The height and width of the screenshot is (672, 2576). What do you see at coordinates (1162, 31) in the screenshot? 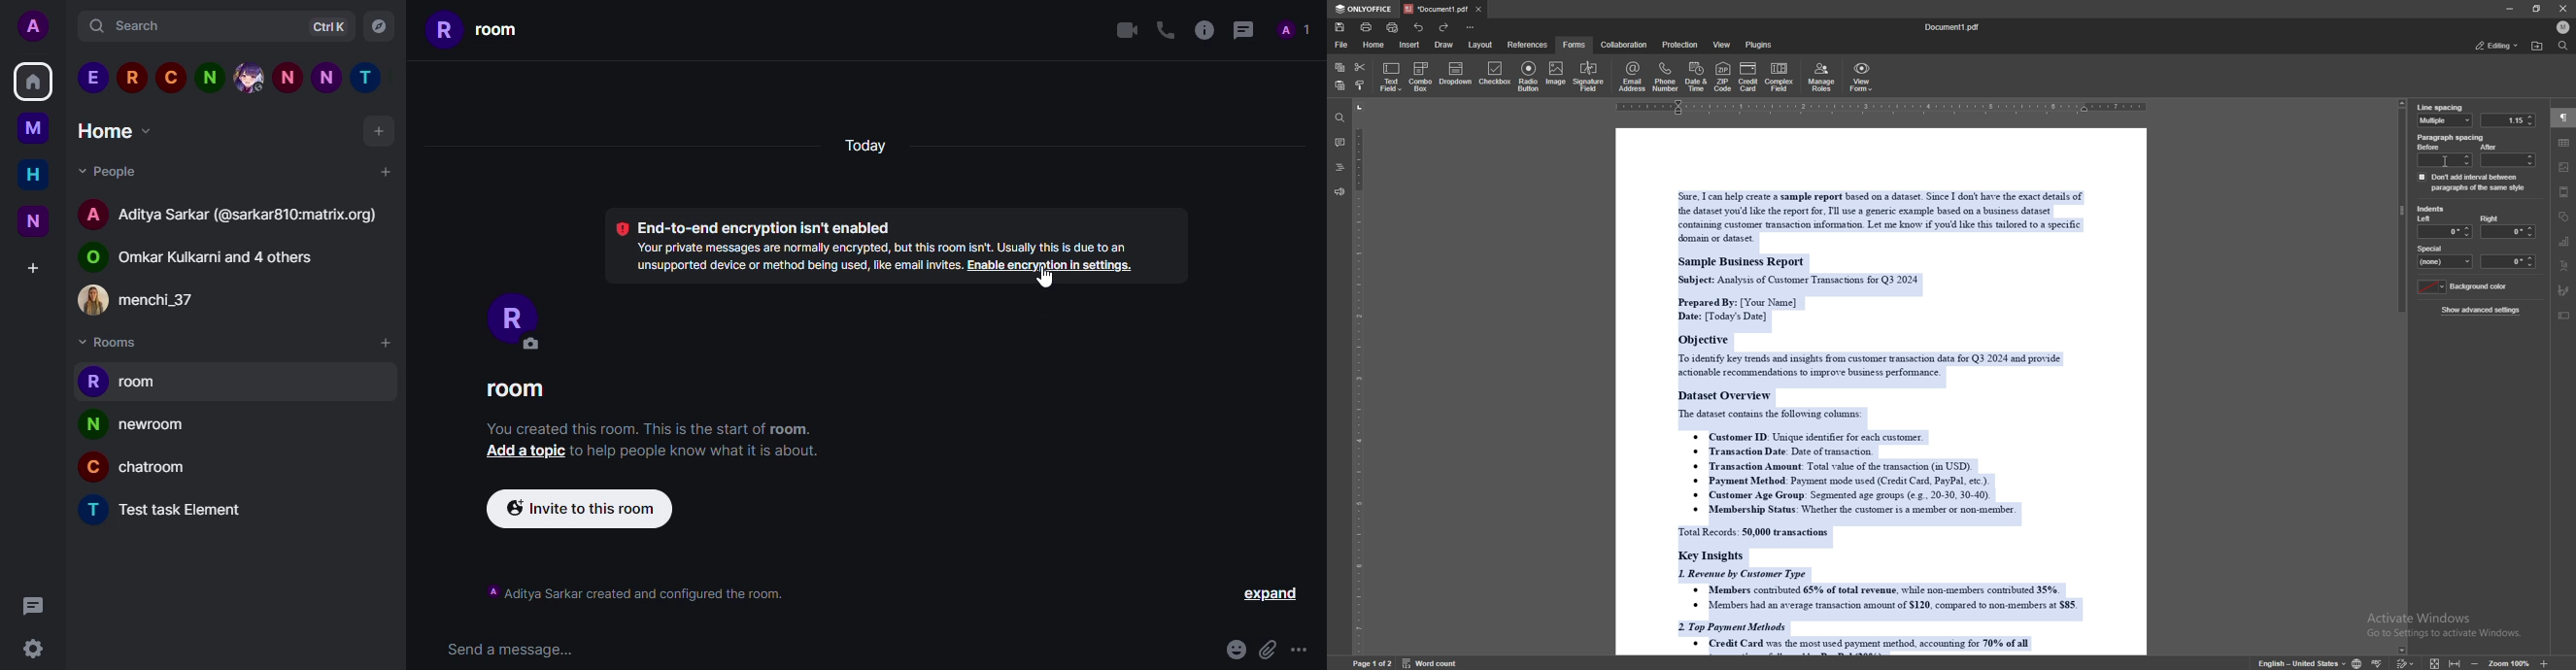
I see `voice call` at bounding box center [1162, 31].